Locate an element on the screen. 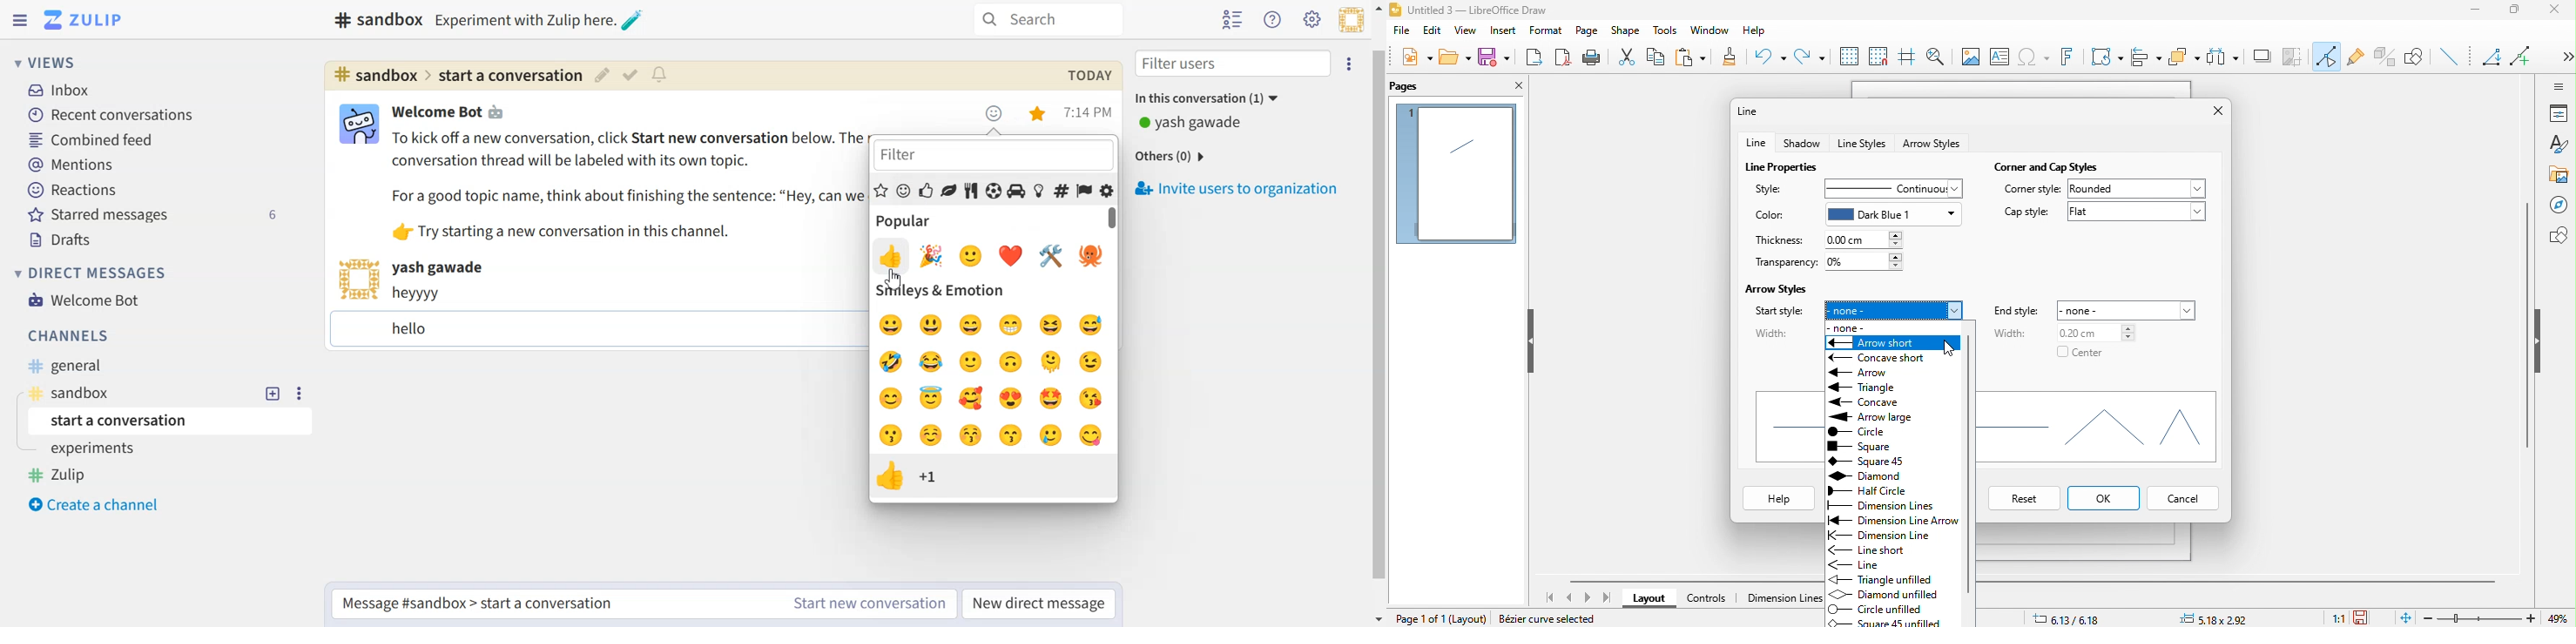  line short is located at coordinates (1877, 549).